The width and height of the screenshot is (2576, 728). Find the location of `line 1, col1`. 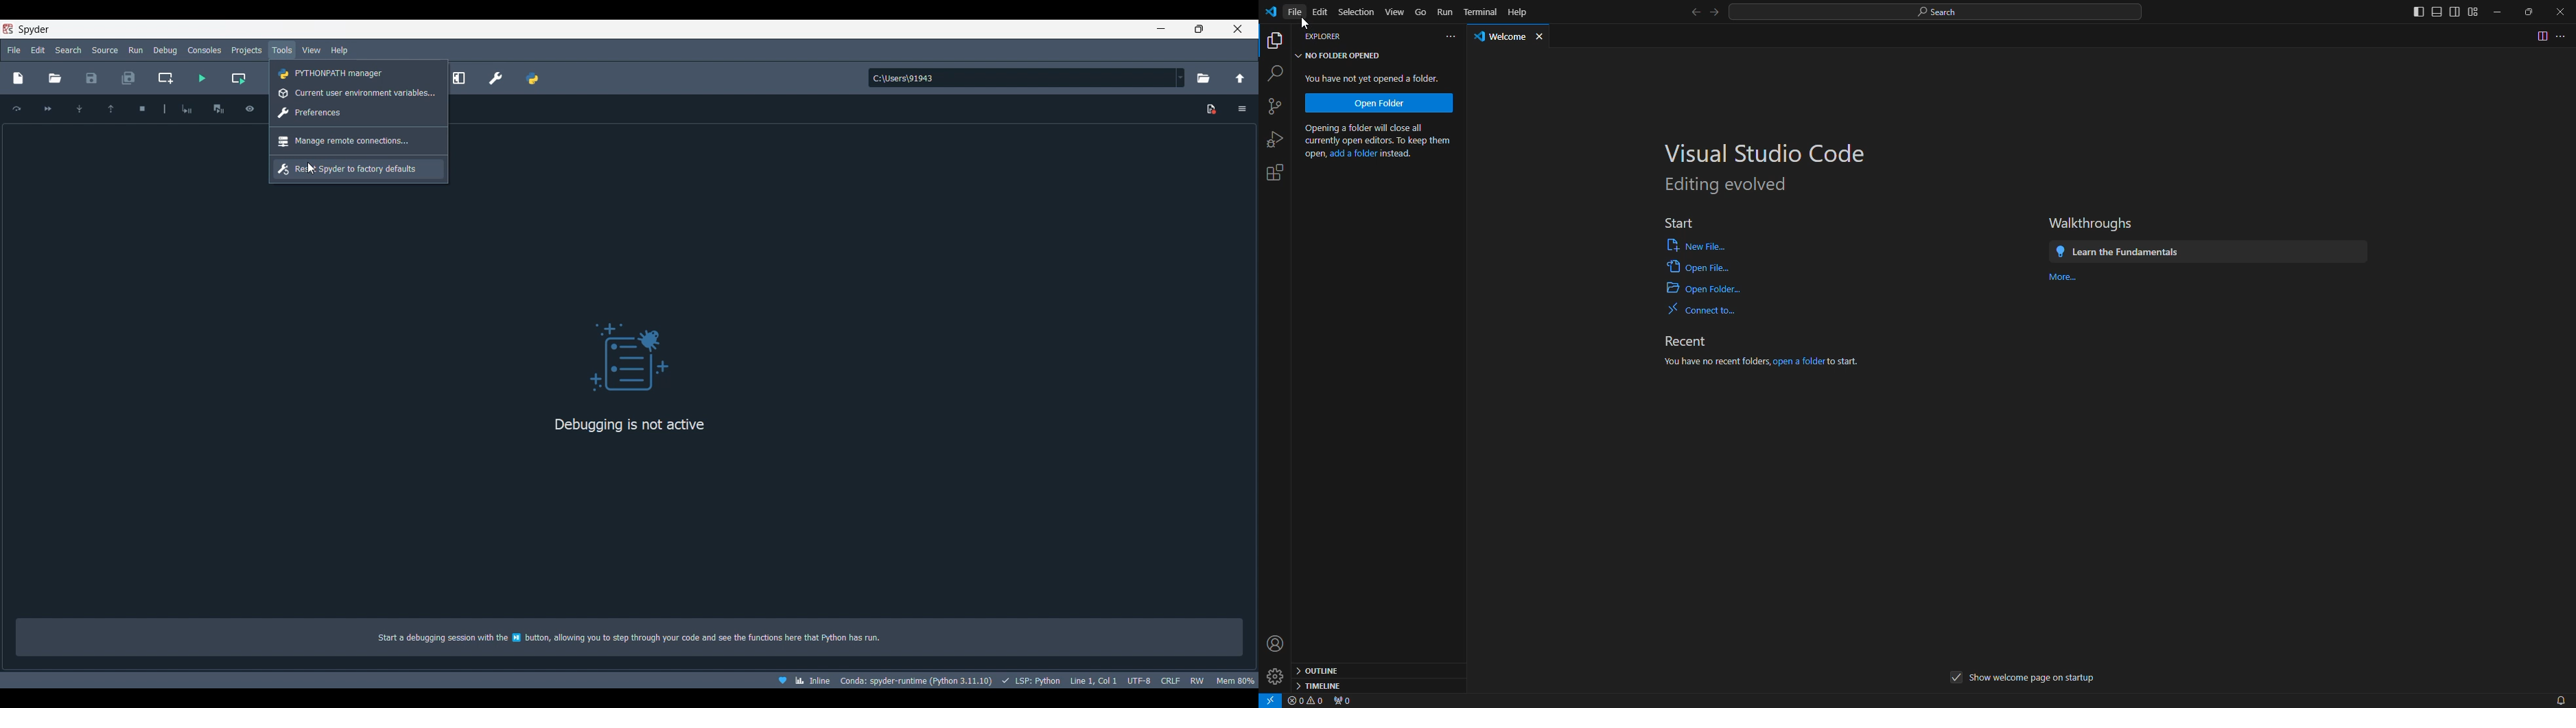

line 1, col1 is located at coordinates (1093, 680).